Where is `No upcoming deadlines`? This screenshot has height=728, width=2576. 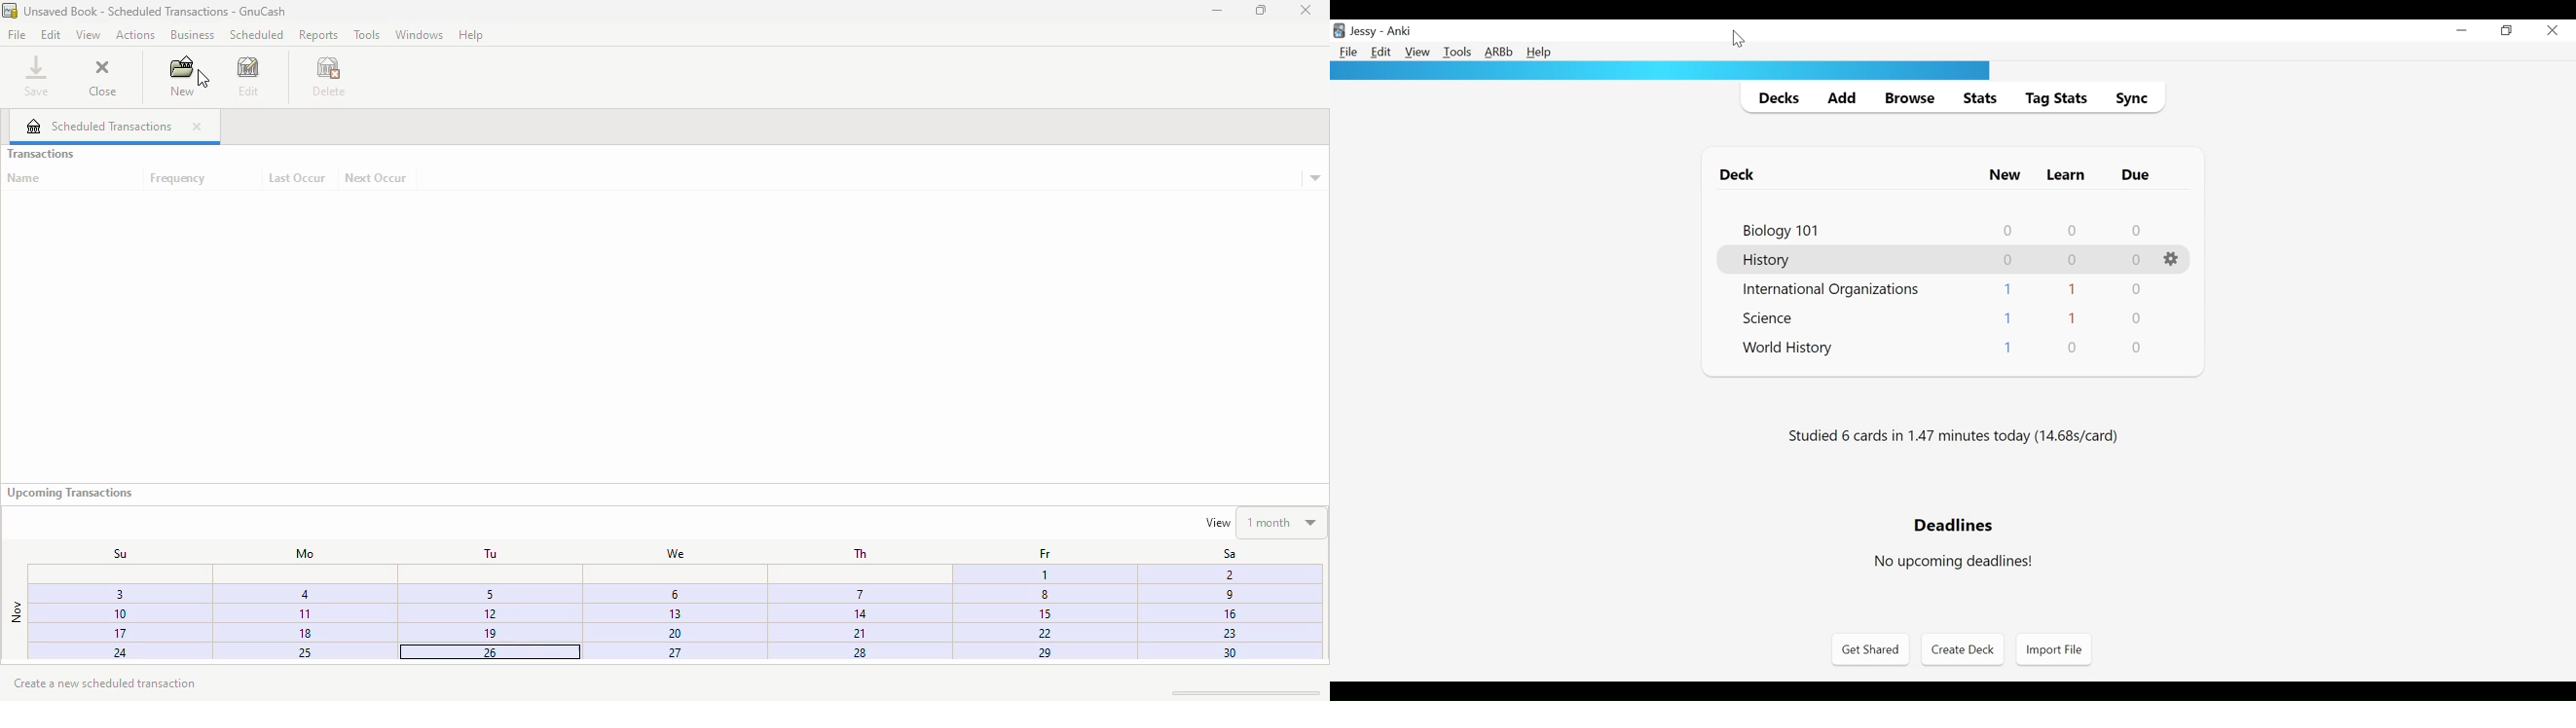
No upcoming deadlines is located at coordinates (1954, 562).